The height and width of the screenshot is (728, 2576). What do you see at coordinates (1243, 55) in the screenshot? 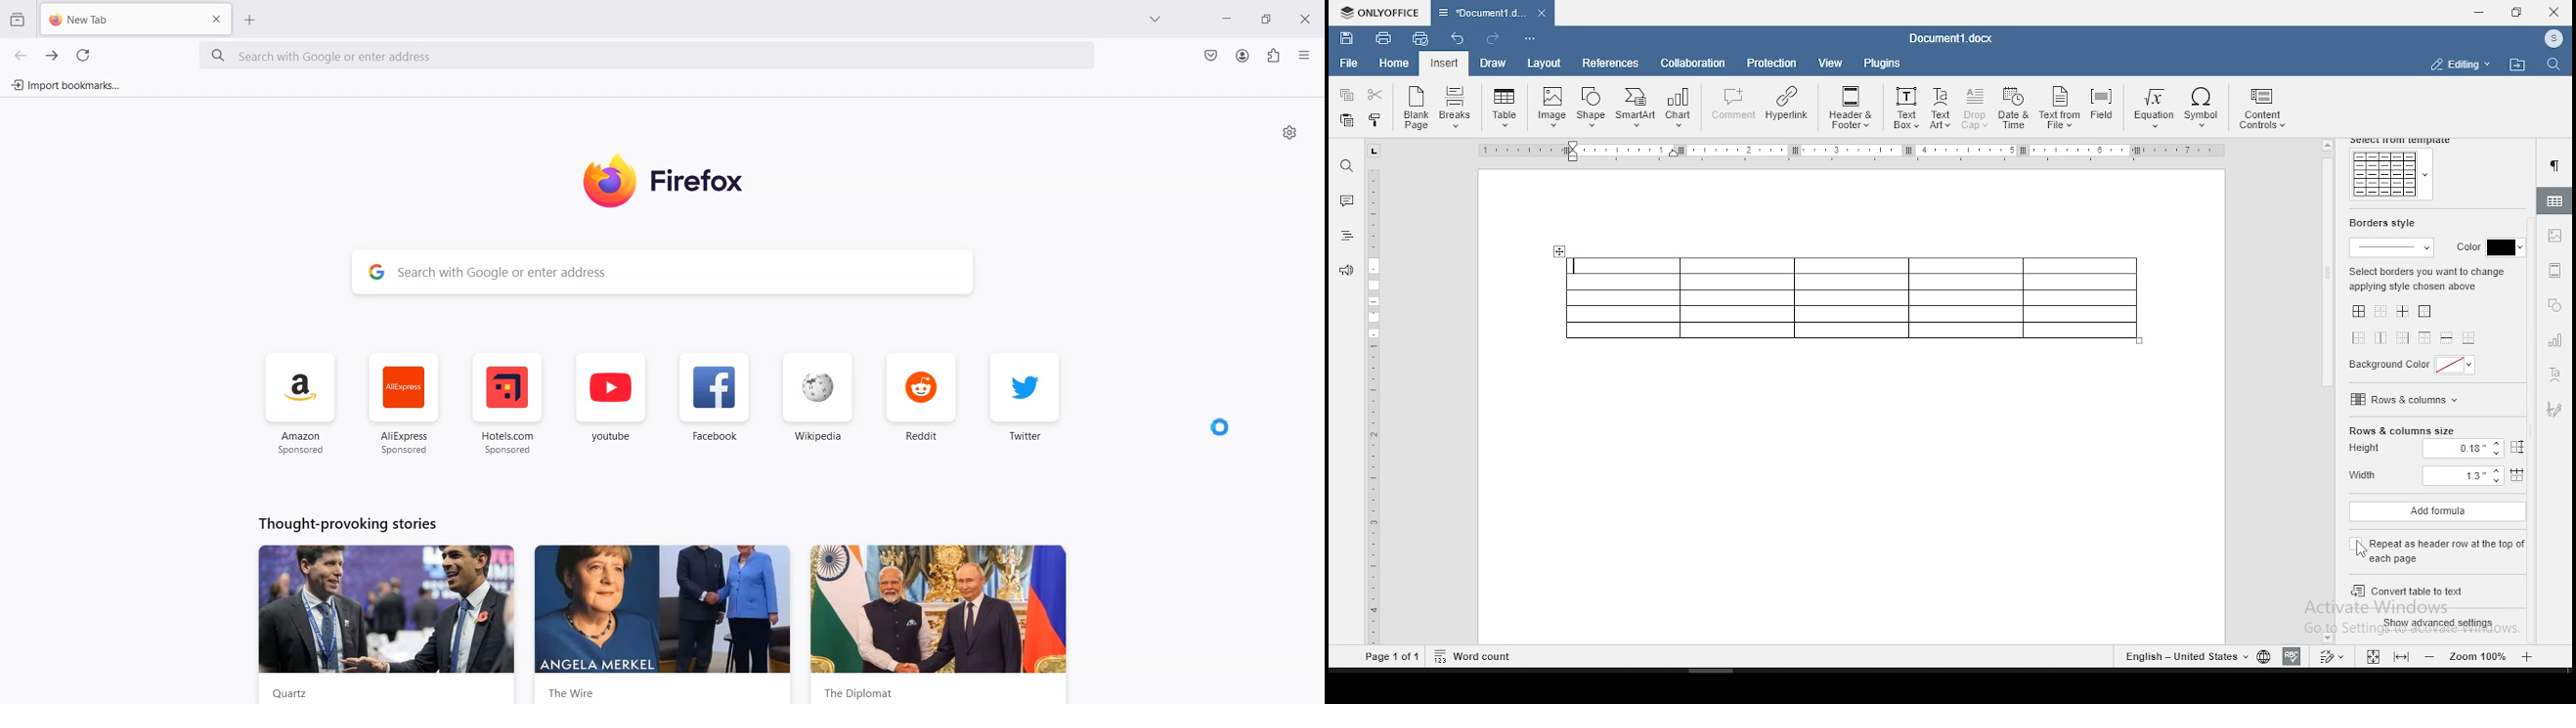
I see `Account` at bounding box center [1243, 55].